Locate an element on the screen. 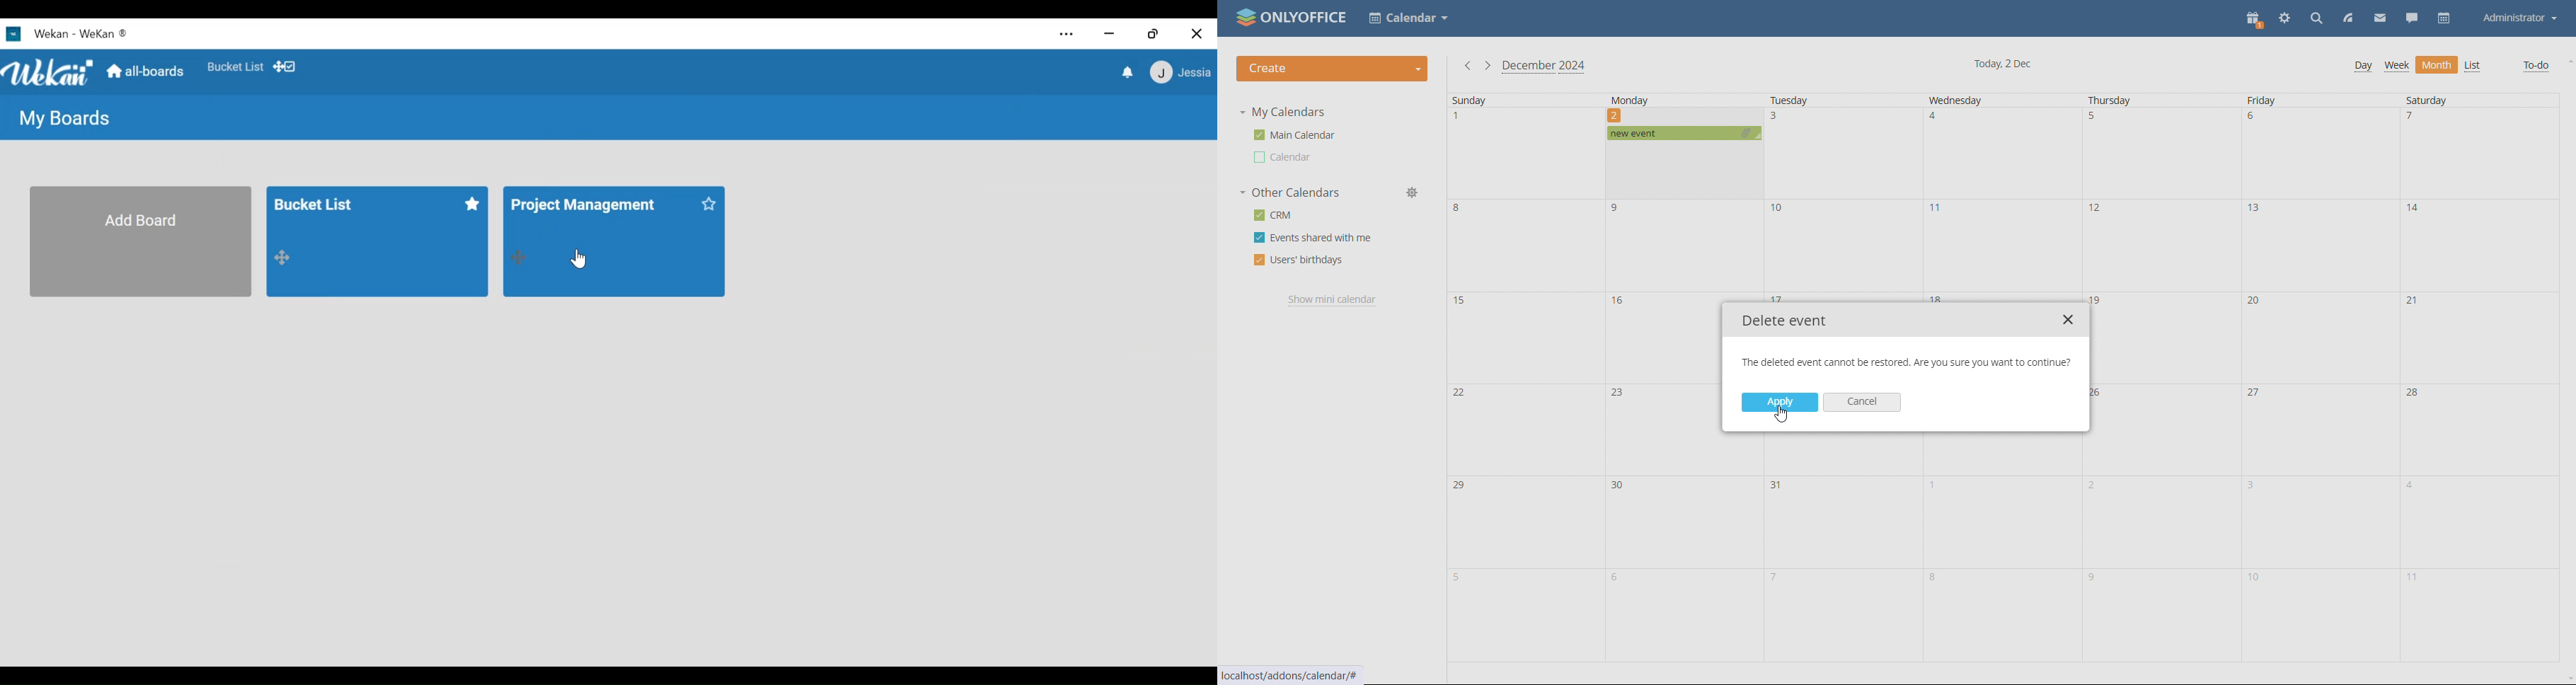  feed is located at coordinates (2345, 18).